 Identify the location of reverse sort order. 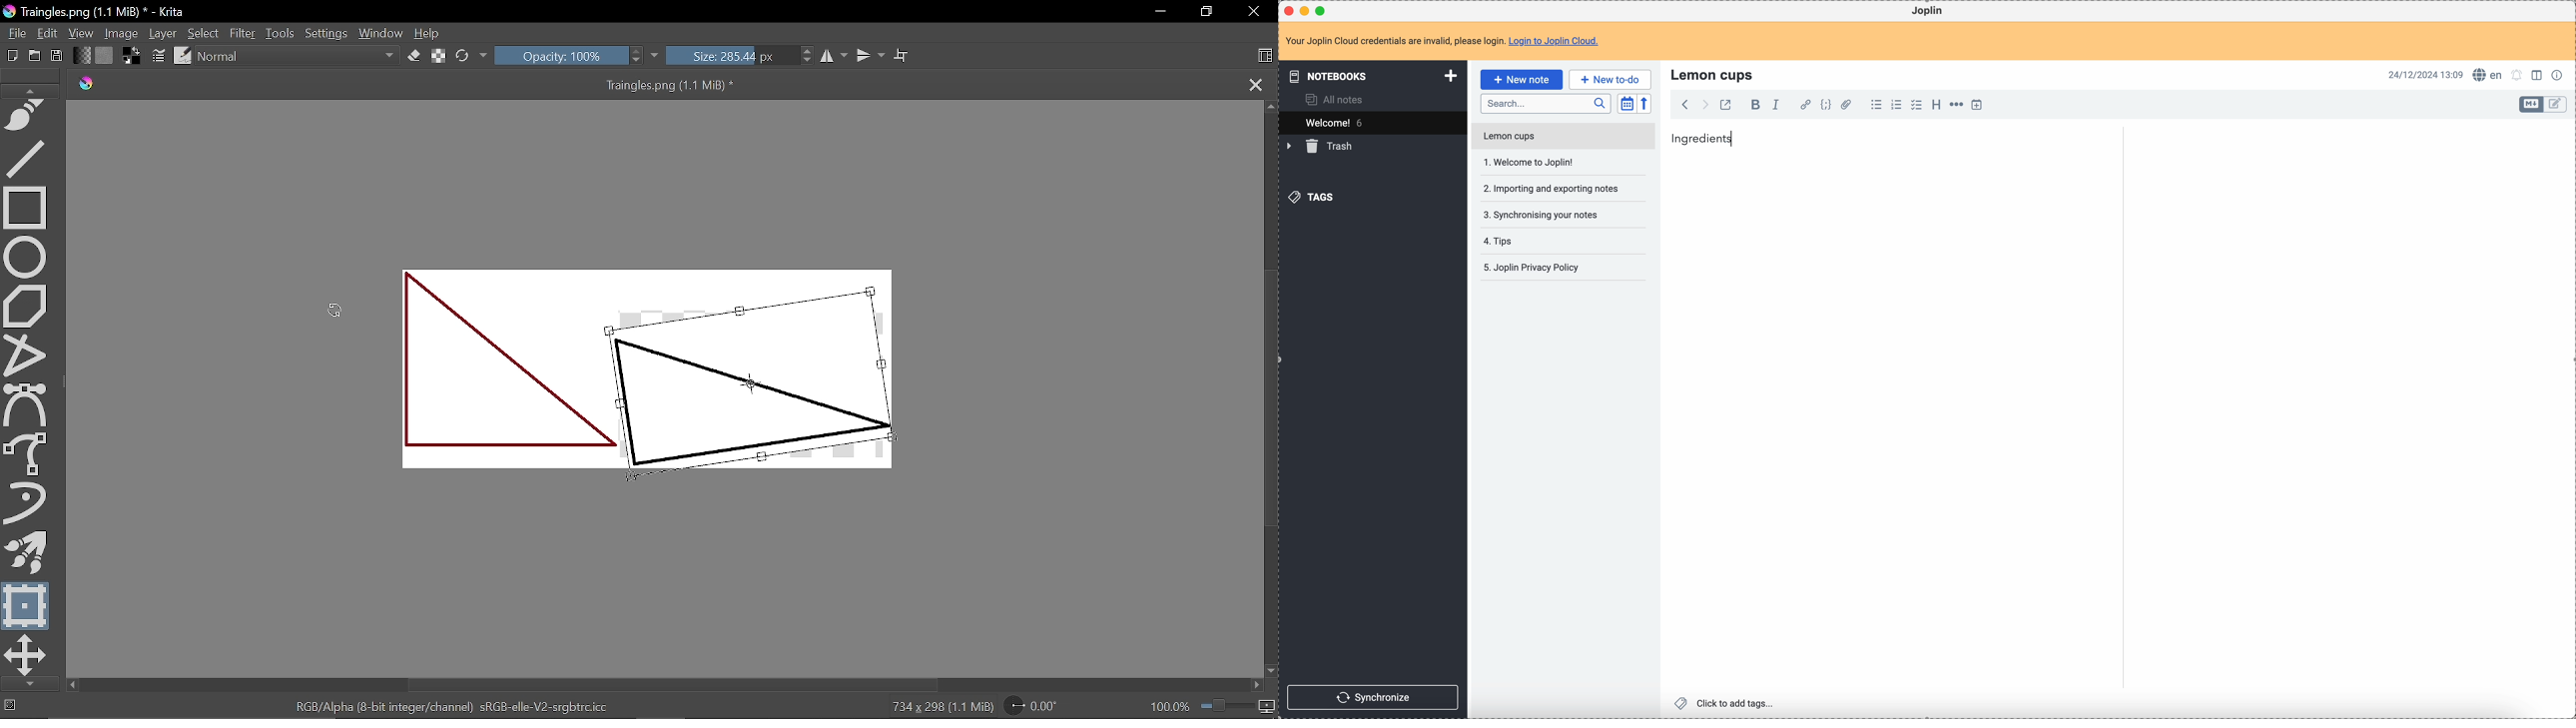
(1646, 104).